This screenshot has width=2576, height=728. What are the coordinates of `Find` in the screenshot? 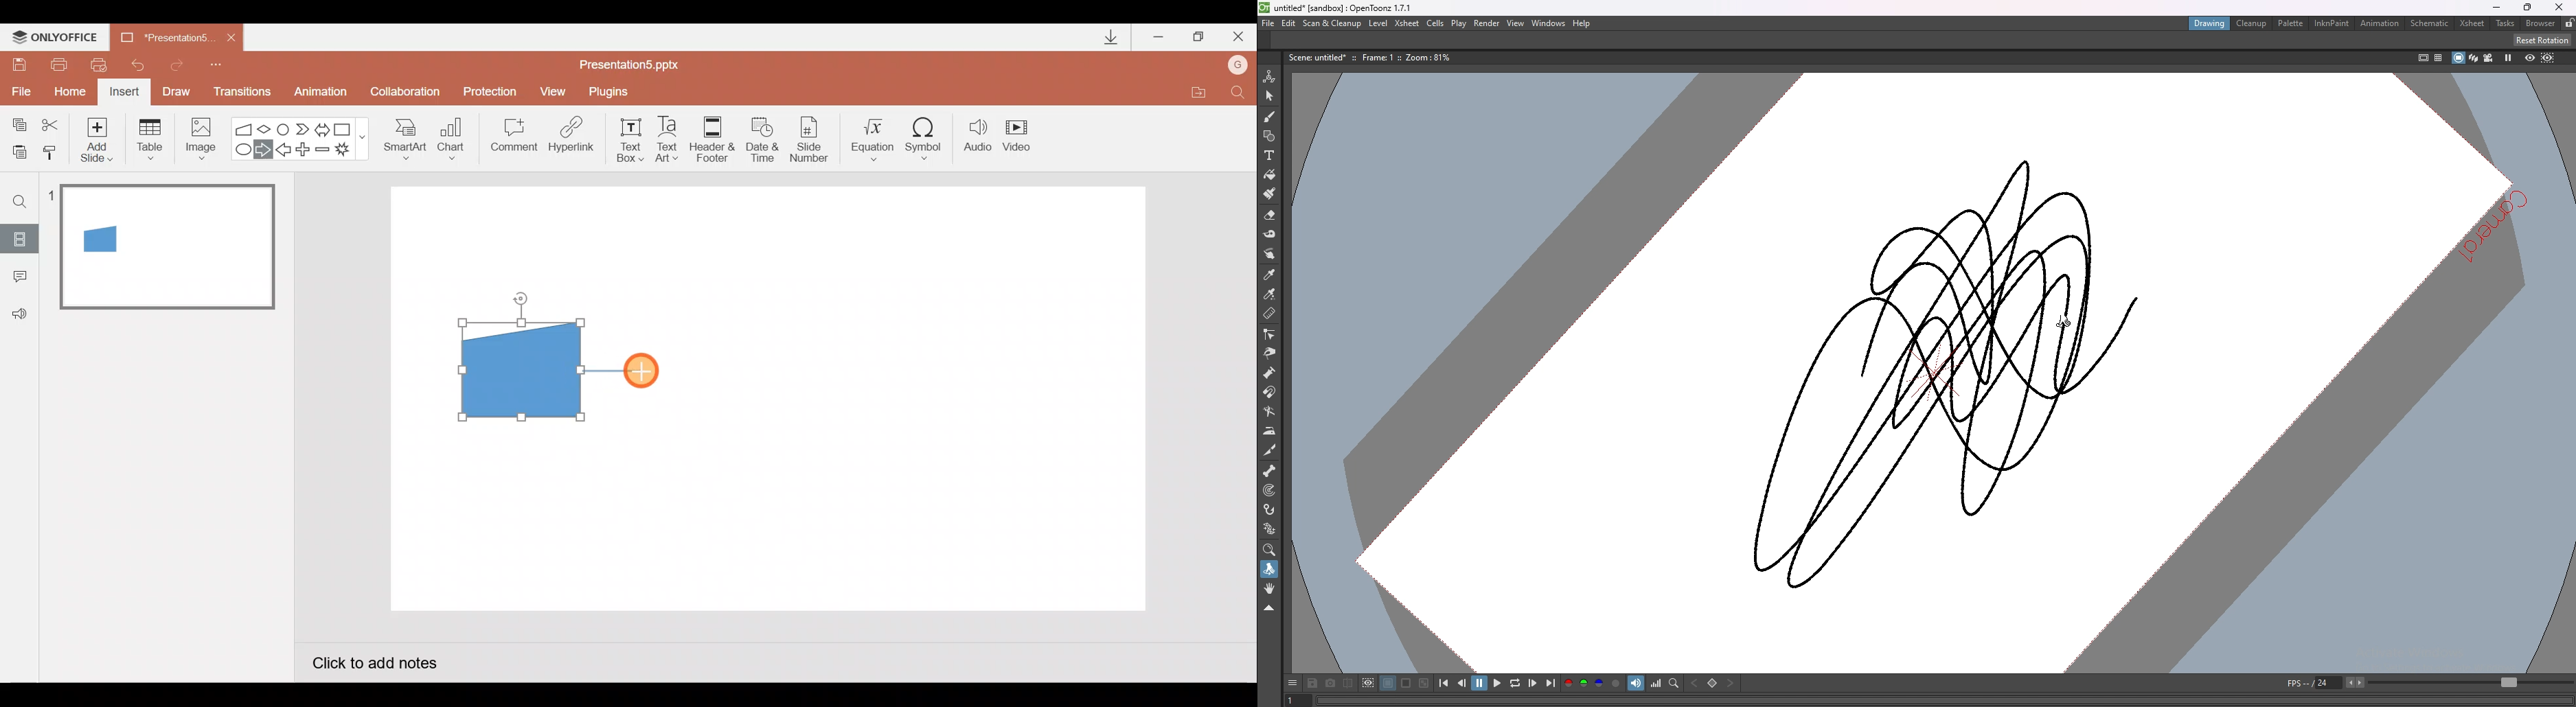 It's located at (20, 201).